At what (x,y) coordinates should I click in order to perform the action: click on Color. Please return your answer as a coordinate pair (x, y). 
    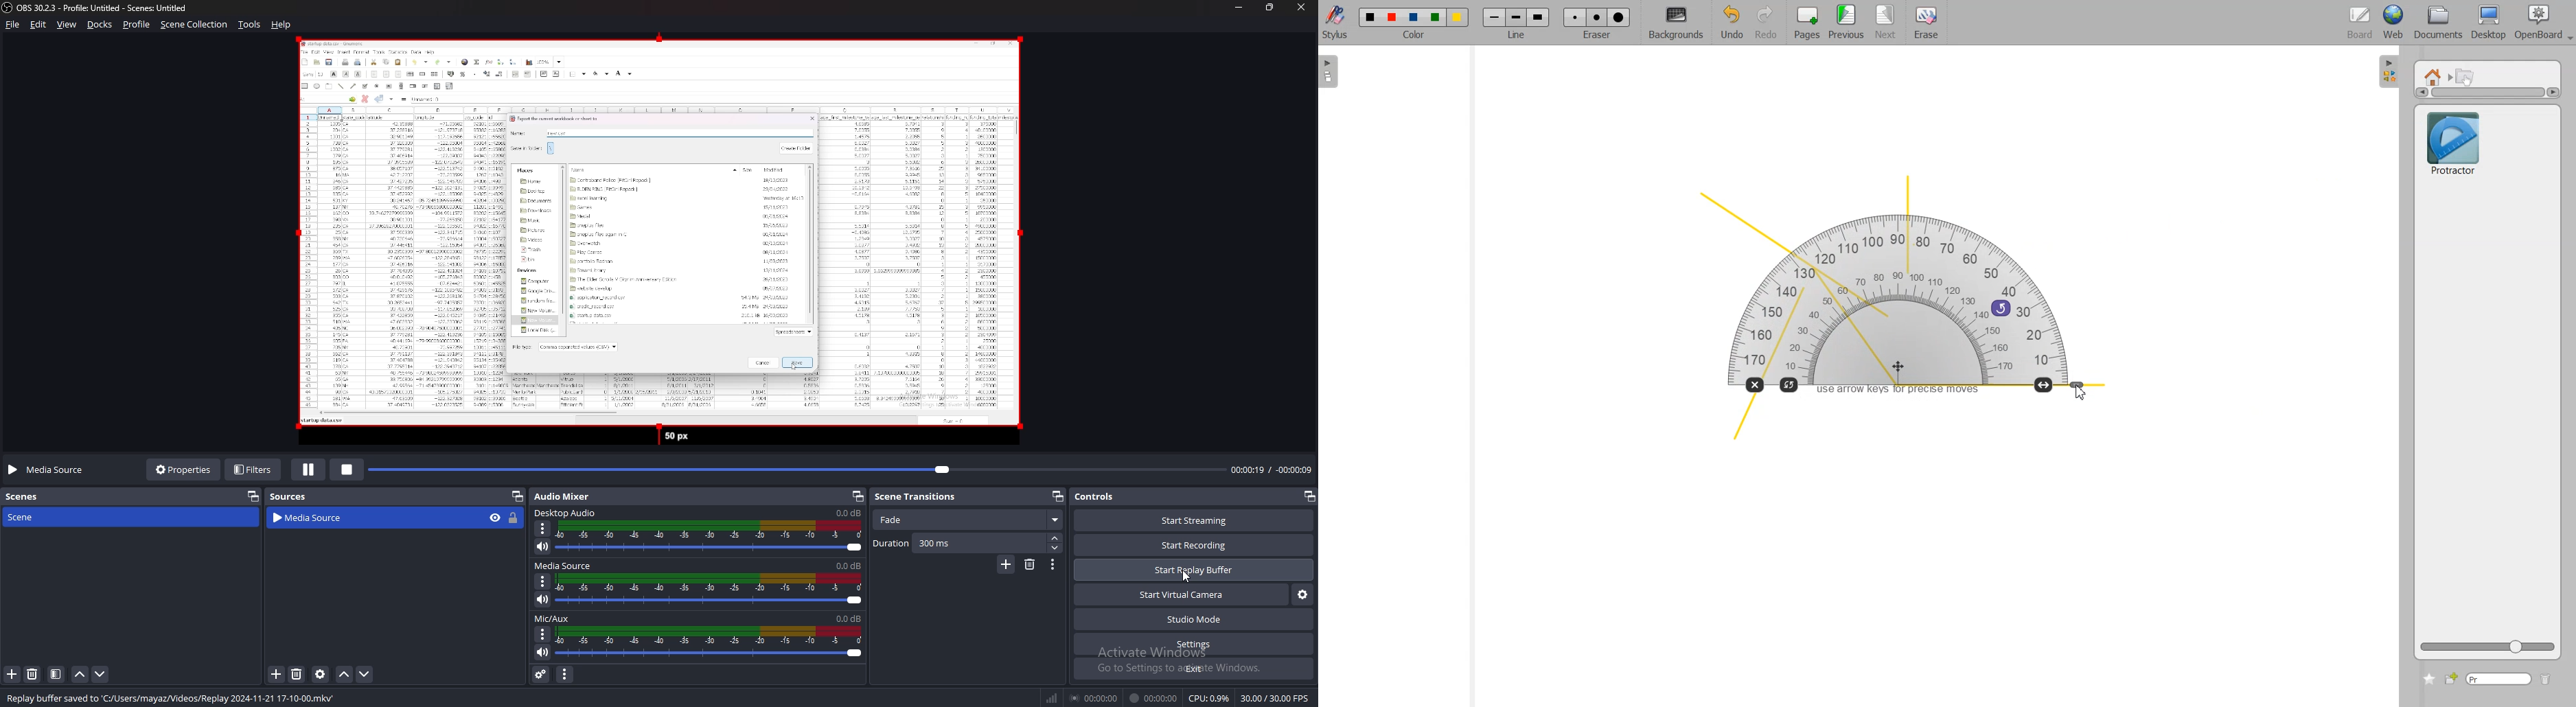
    Looking at the image, I should click on (1414, 17).